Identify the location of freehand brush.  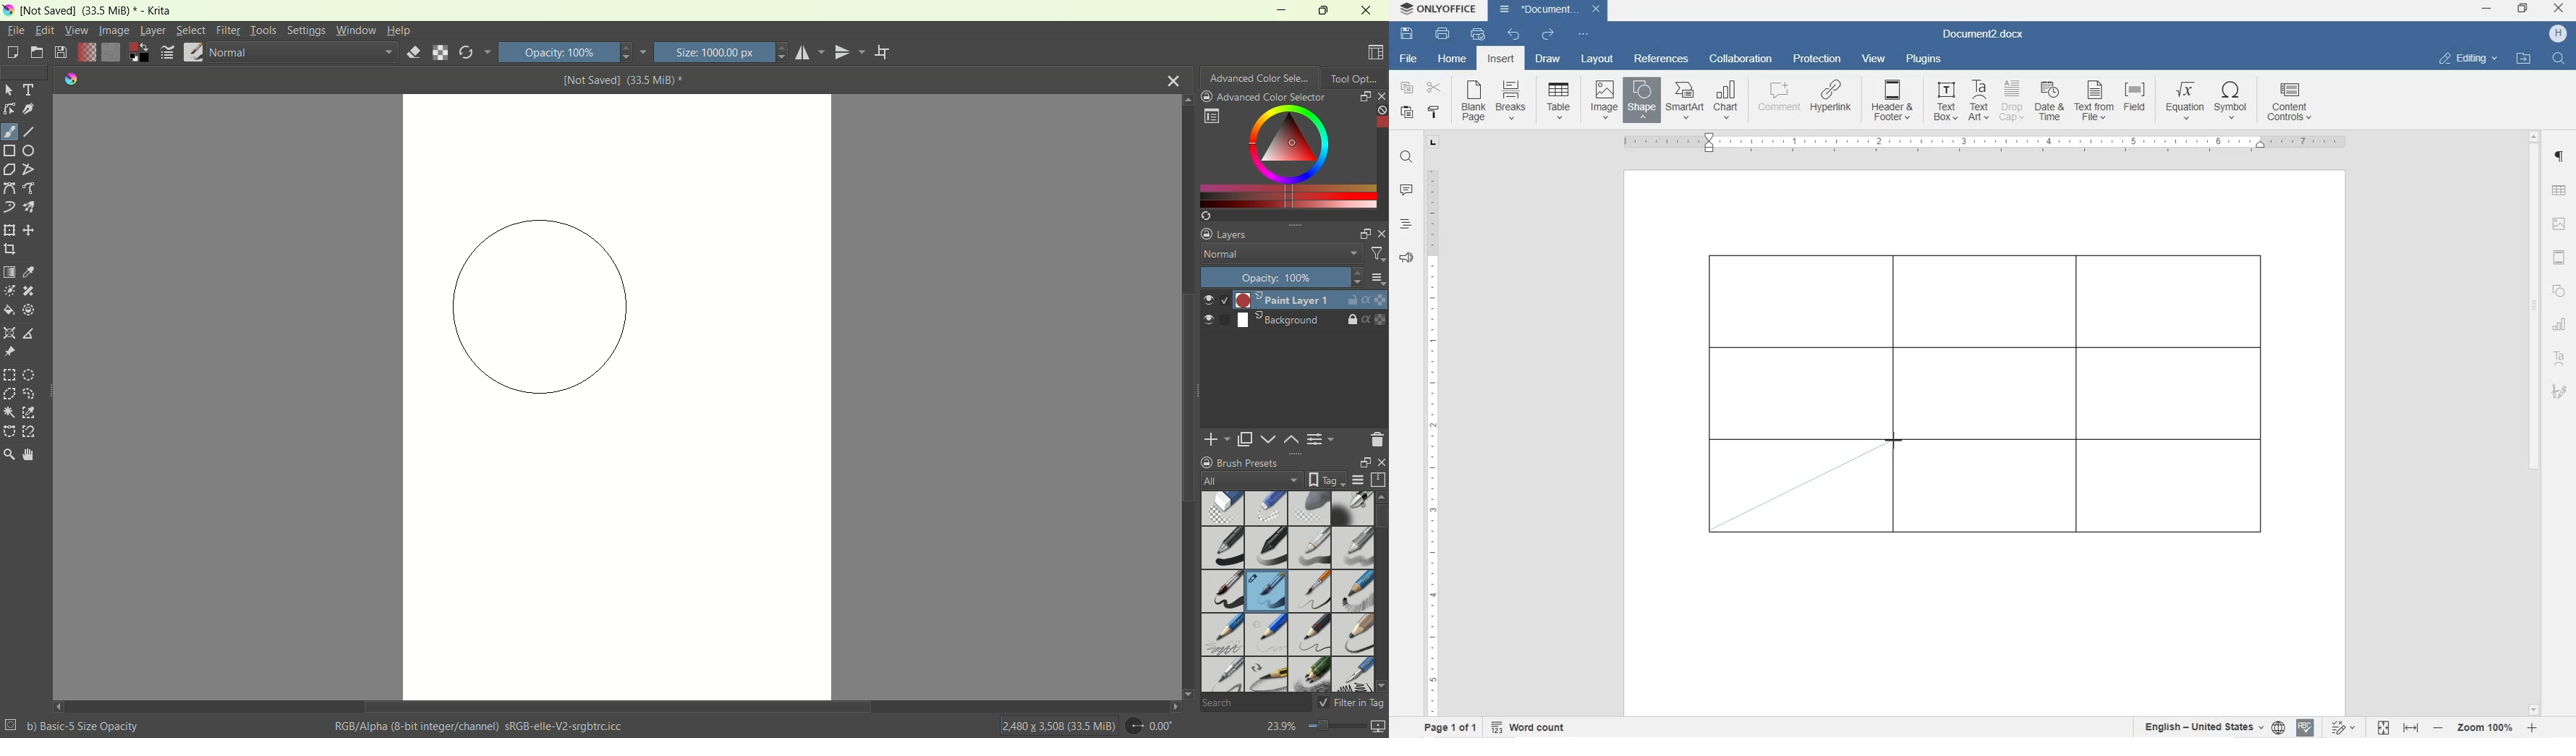
(9, 132).